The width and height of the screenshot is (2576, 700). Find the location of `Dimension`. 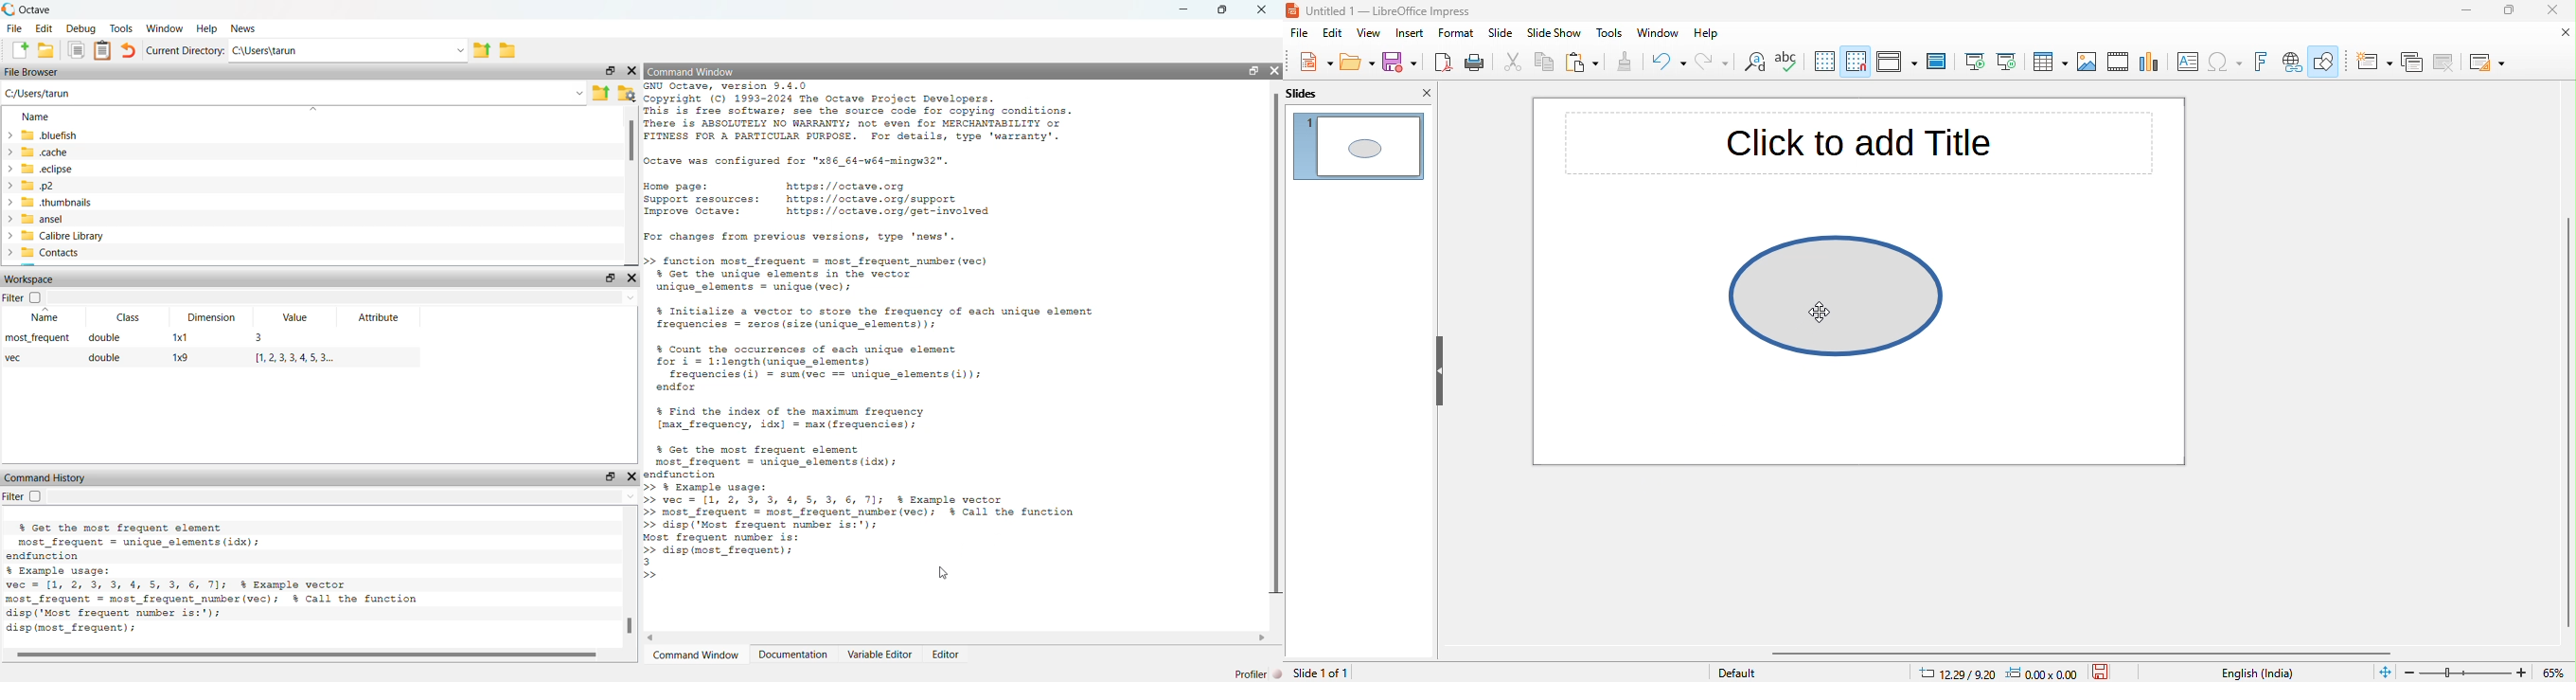

Dimension is located at coordinates (211, 318).